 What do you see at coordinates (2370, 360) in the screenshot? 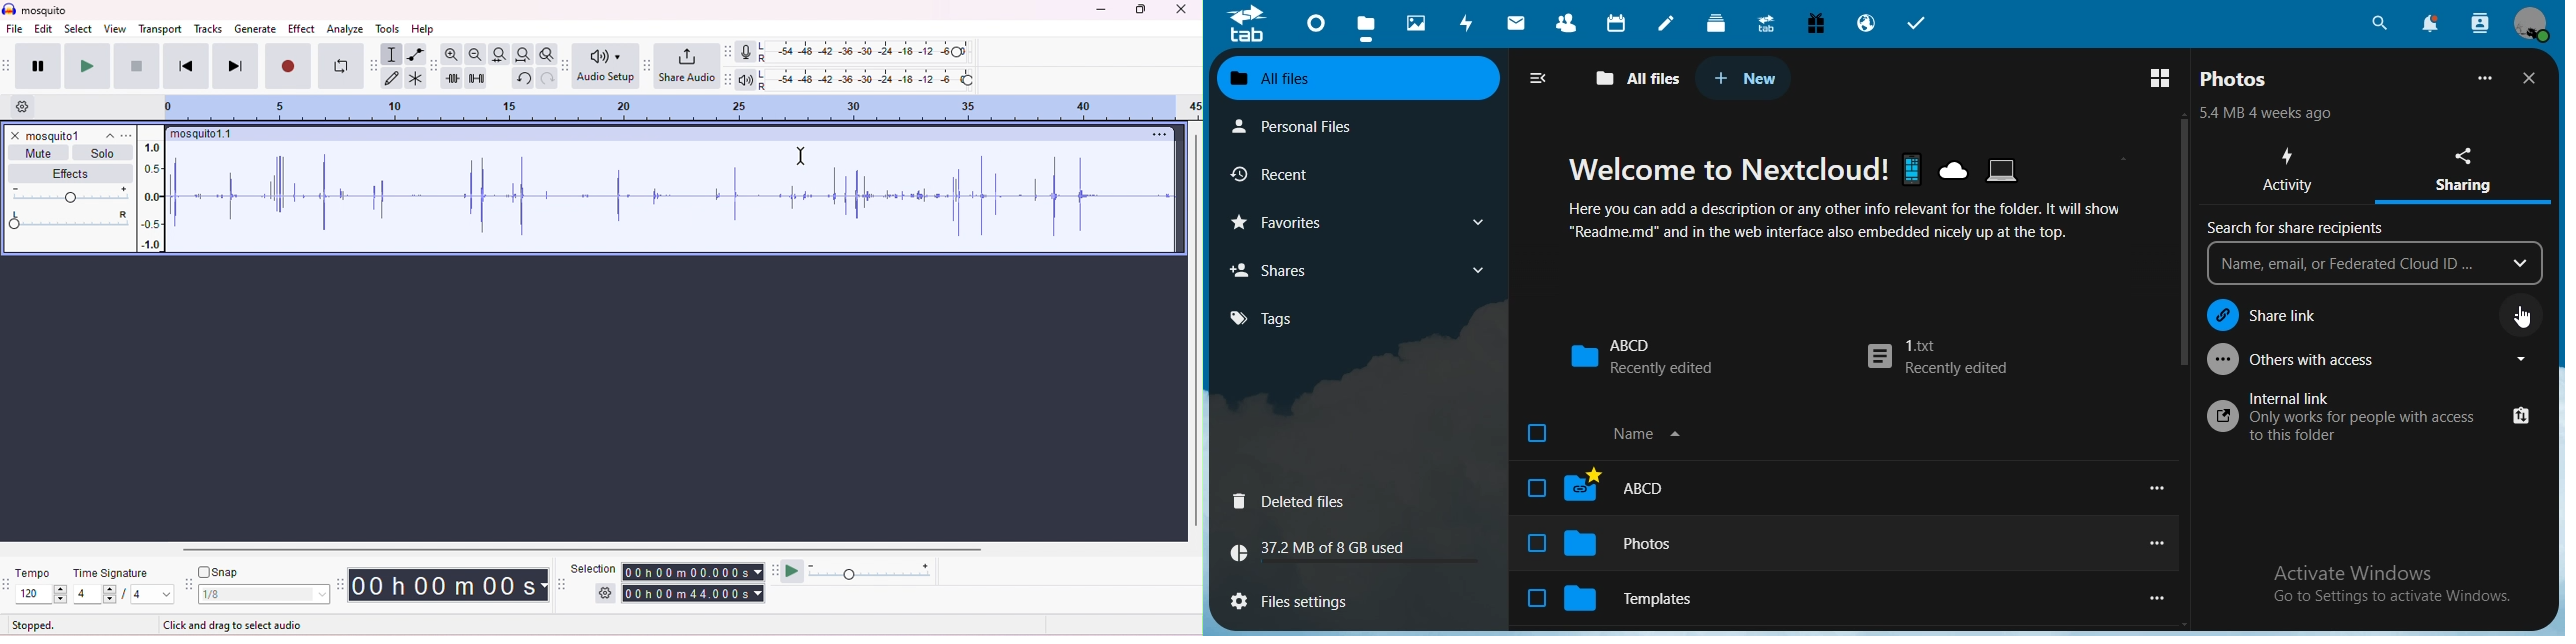
I see `others with access` at bounding box center [2370, 360].